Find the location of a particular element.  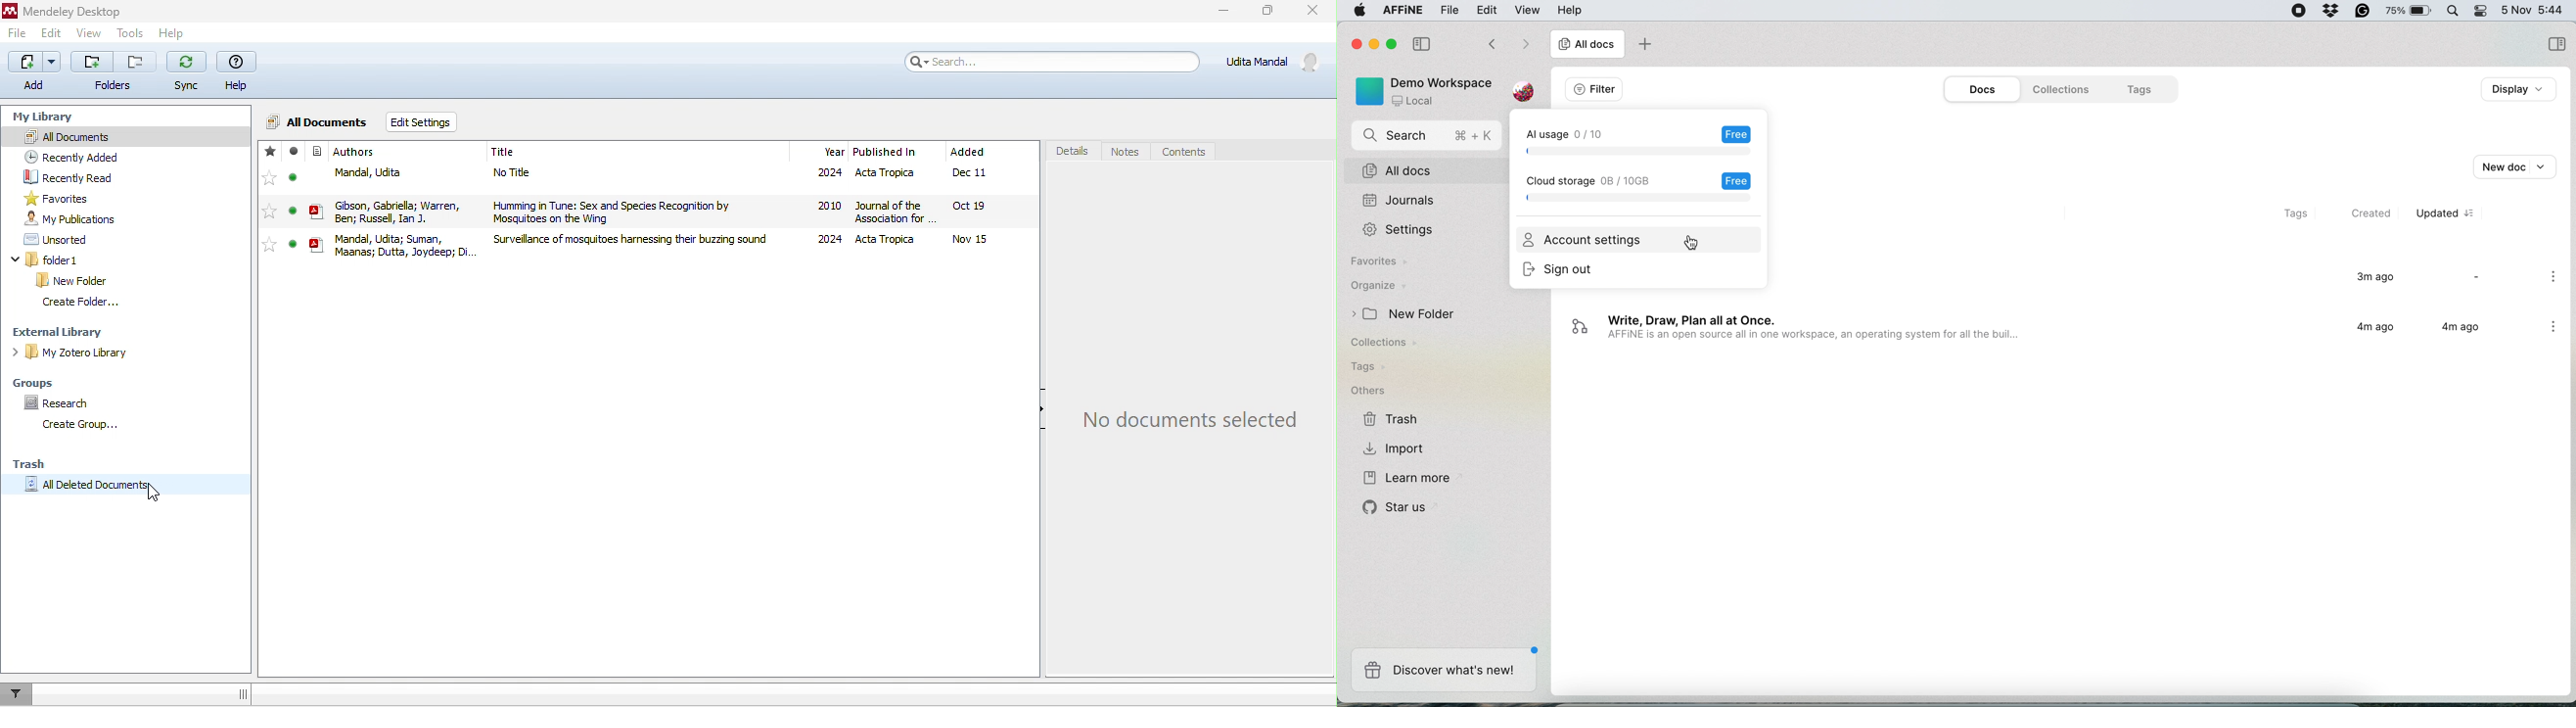

edit is located at coordinates (52, 34).